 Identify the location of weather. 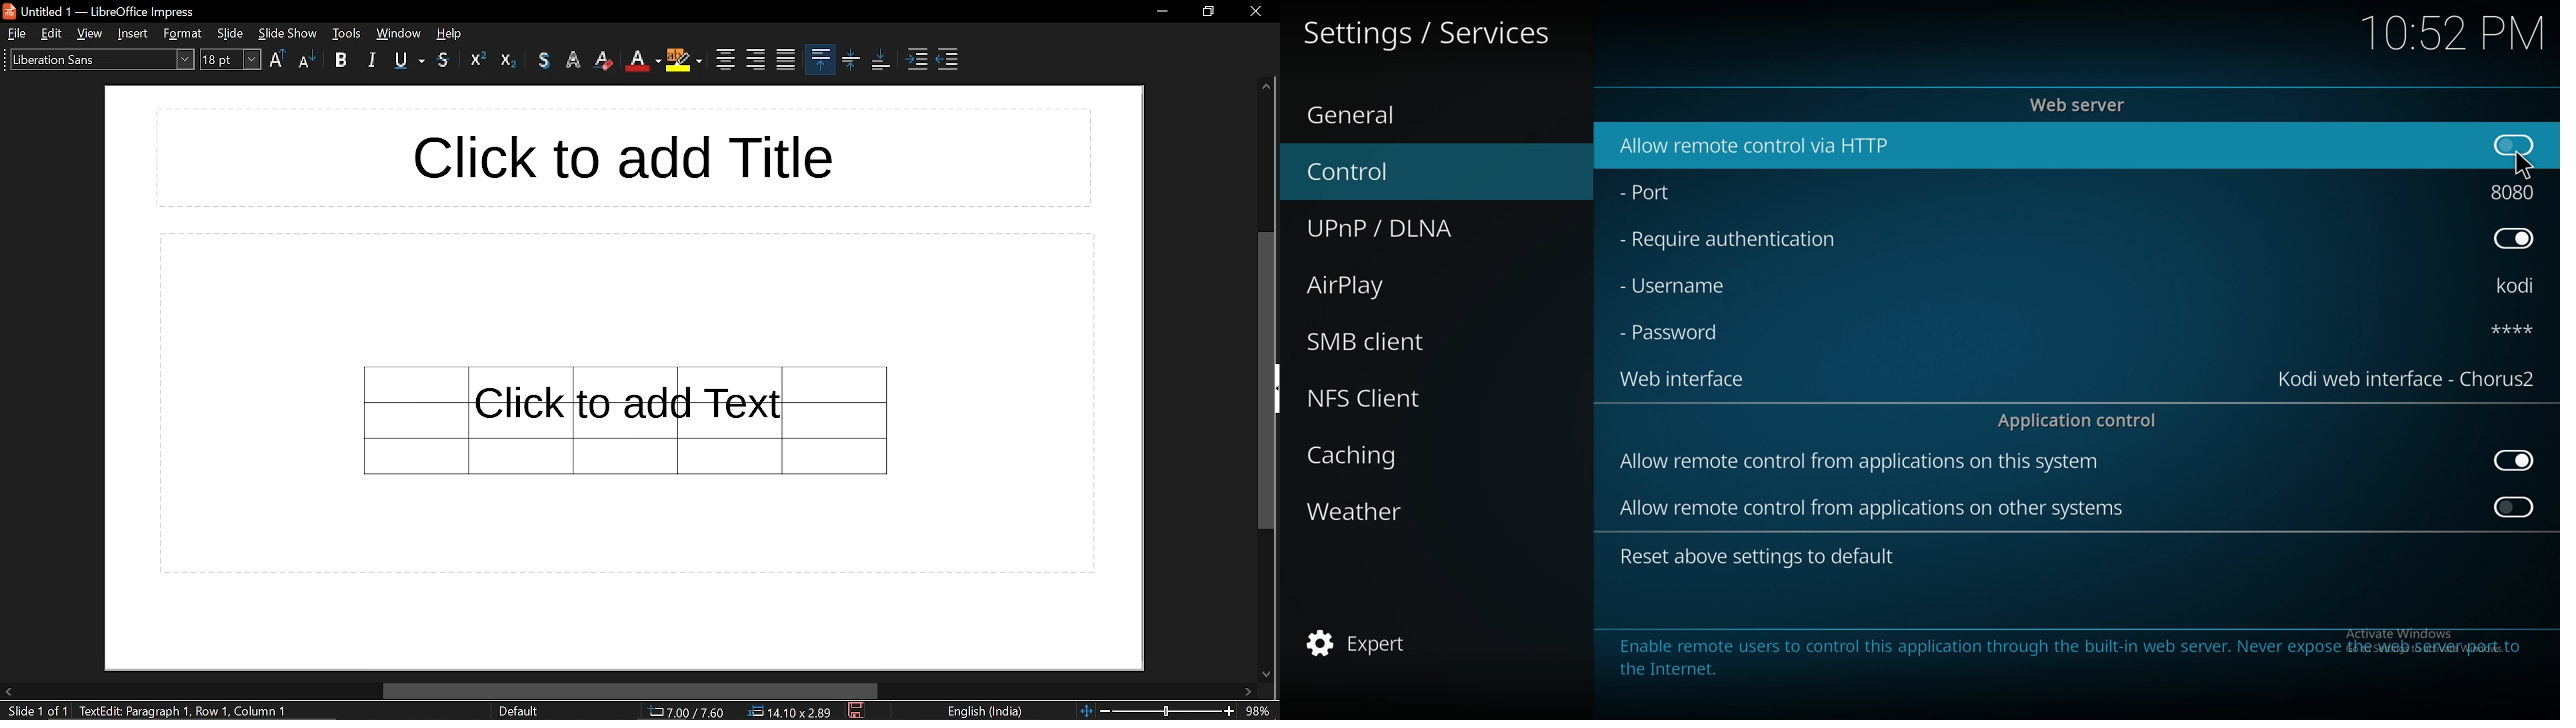
(1419, 510).